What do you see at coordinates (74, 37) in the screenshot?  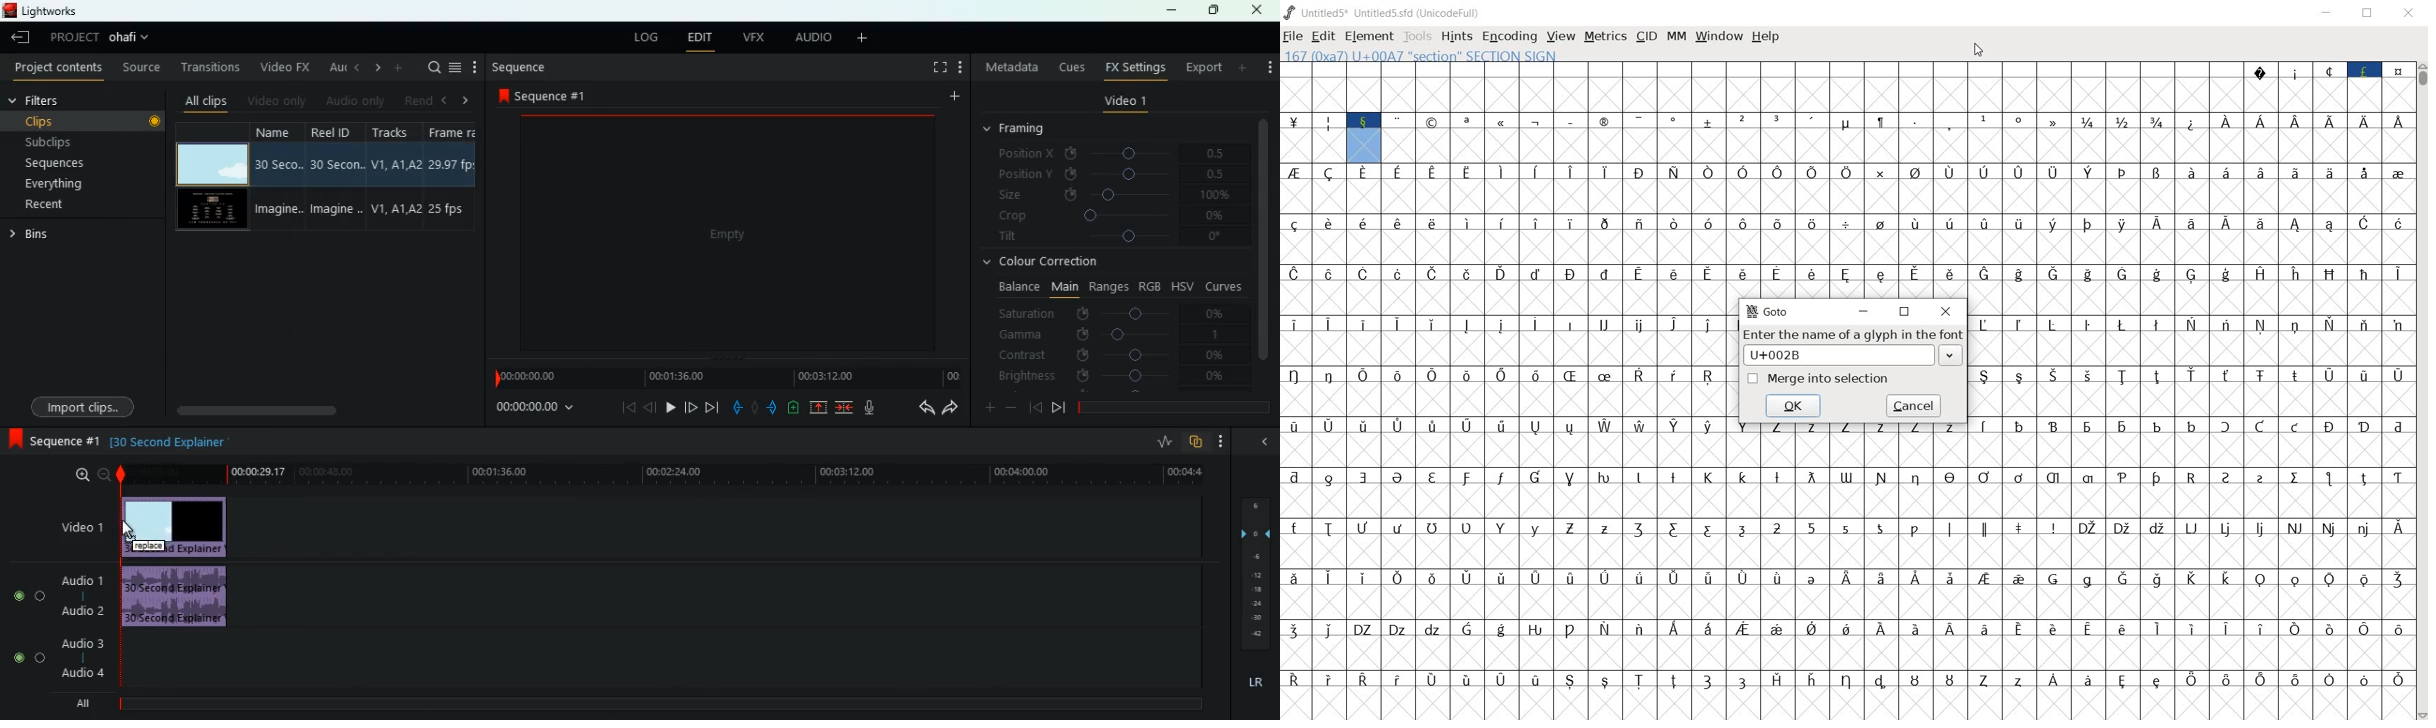 I see `project` at bounding box center [74, 37].